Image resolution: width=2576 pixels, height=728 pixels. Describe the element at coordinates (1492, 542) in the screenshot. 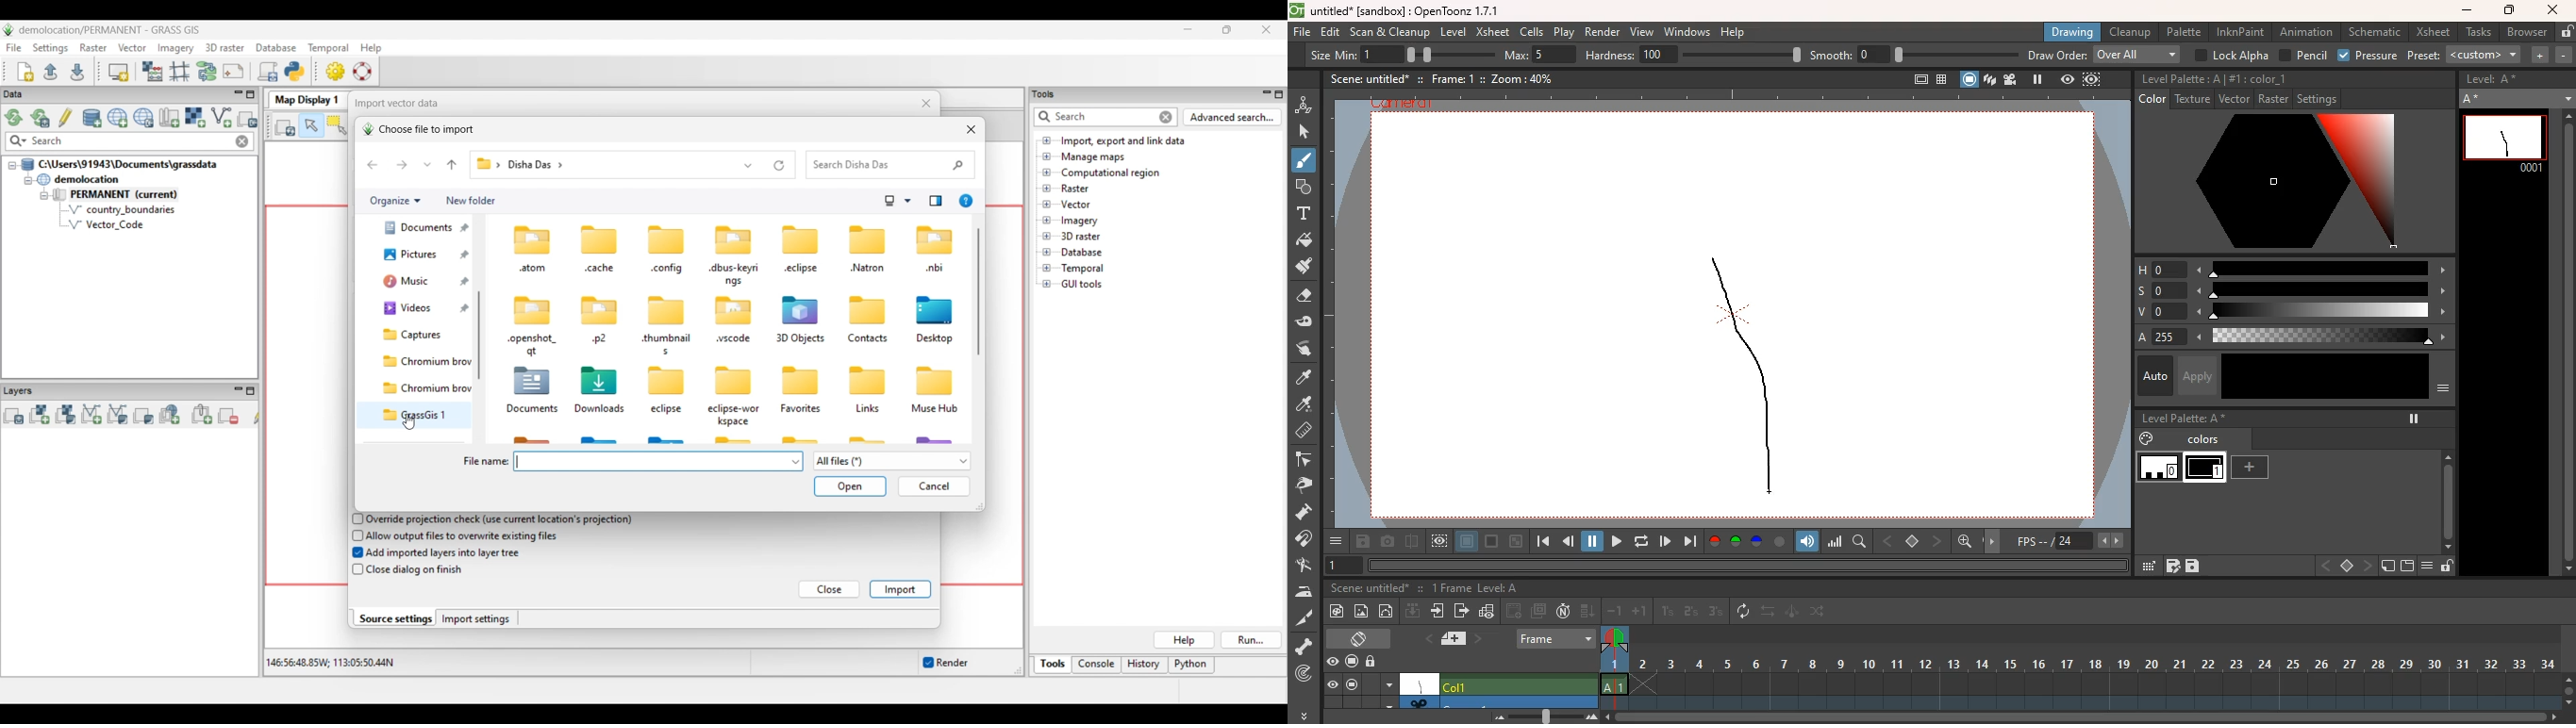

I see `screen` at that location.